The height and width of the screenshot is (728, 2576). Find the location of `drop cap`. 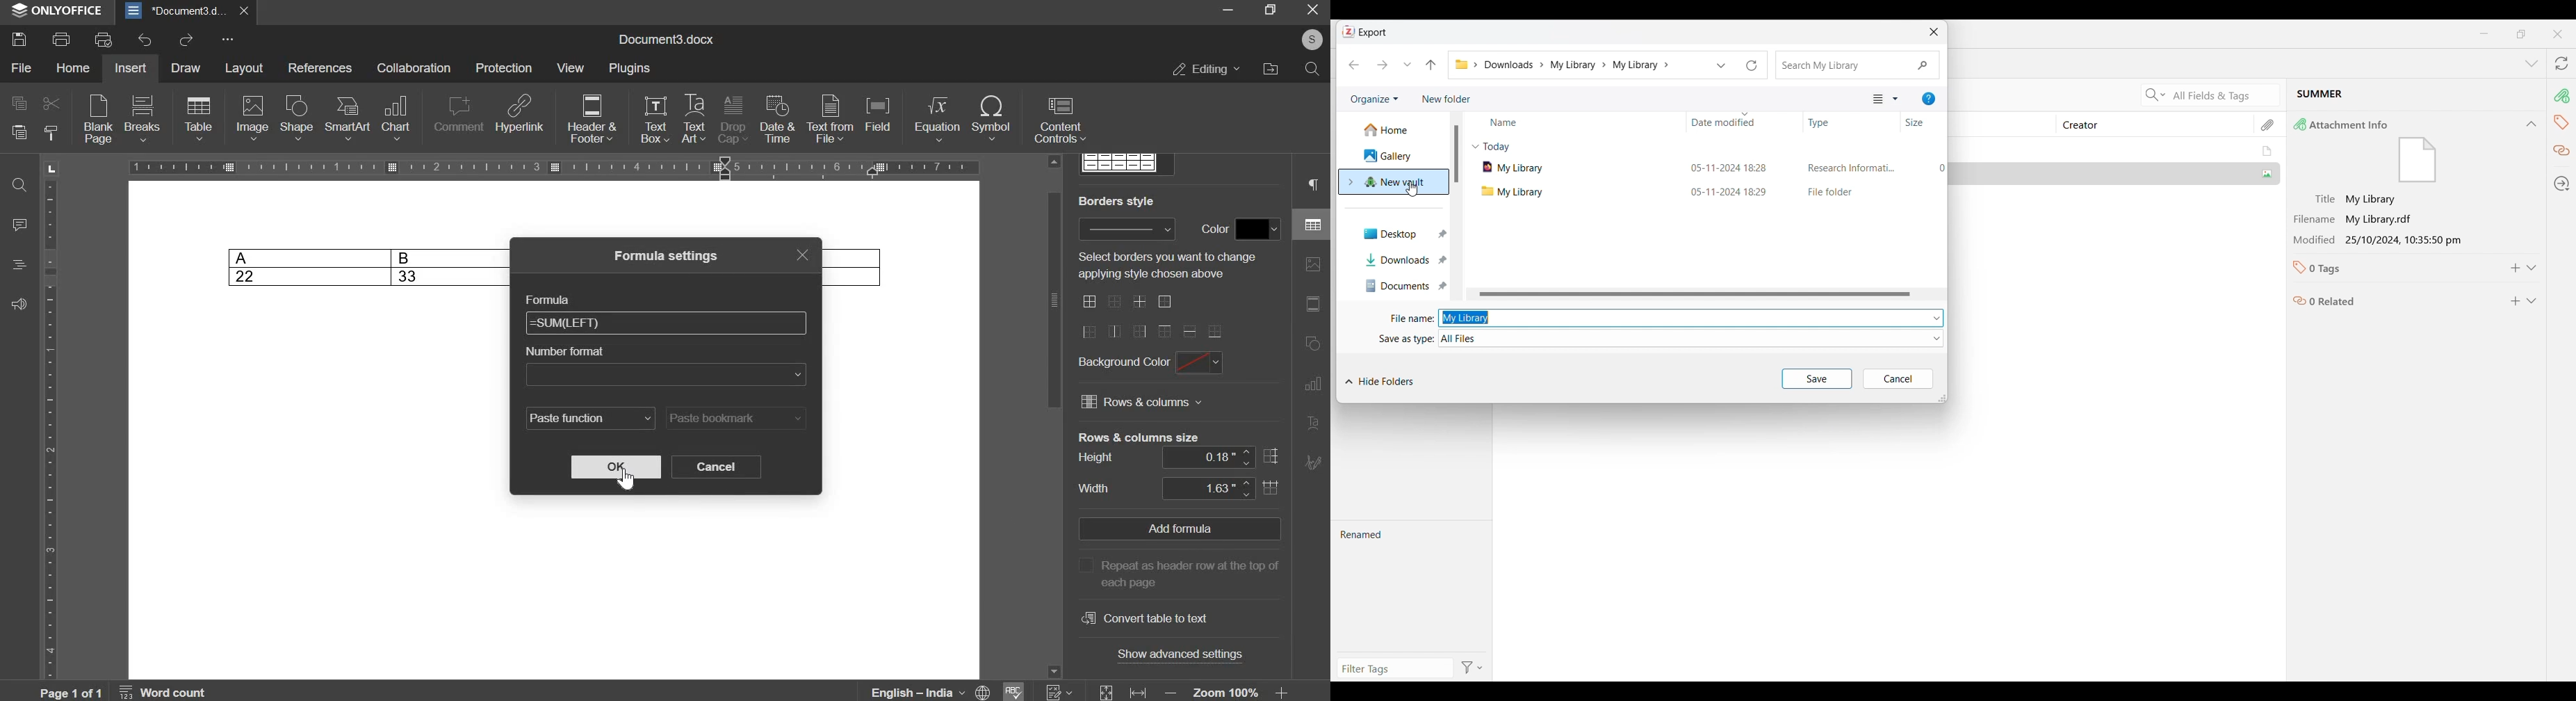

drop cap is located at coordinates (732, 120).